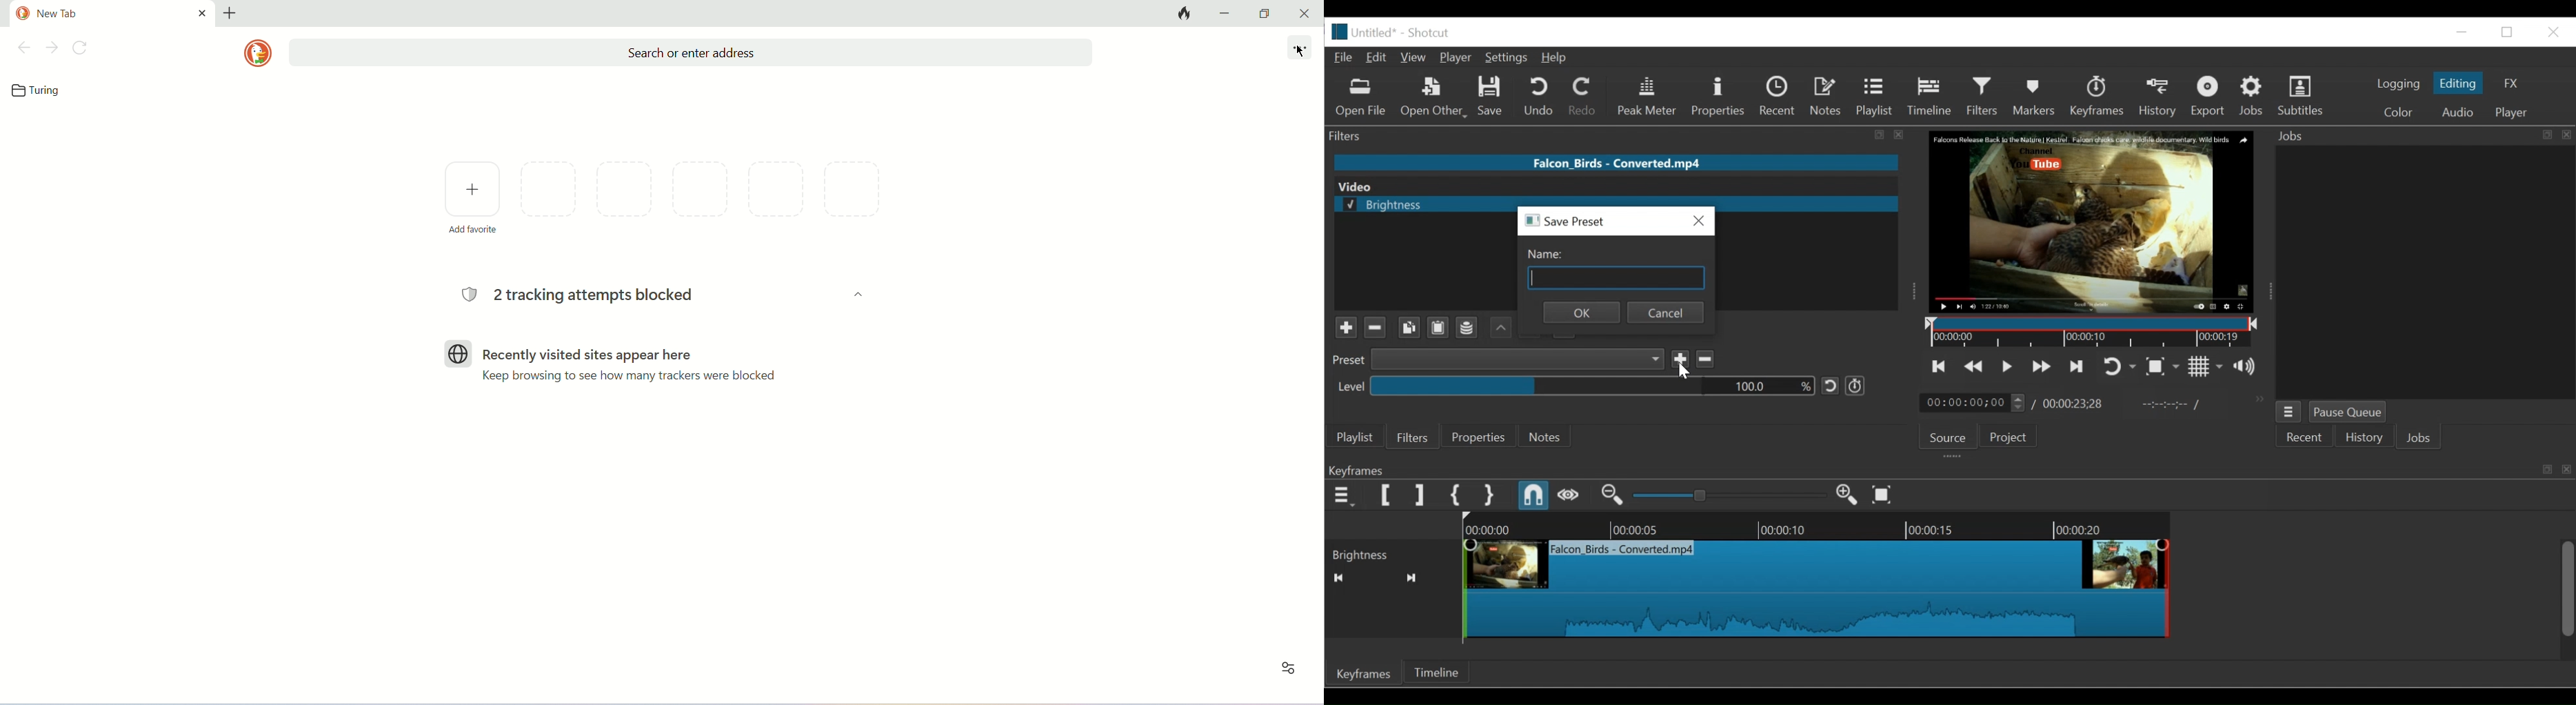  I want to click on Skip to the previous point, so click(1940, 366).